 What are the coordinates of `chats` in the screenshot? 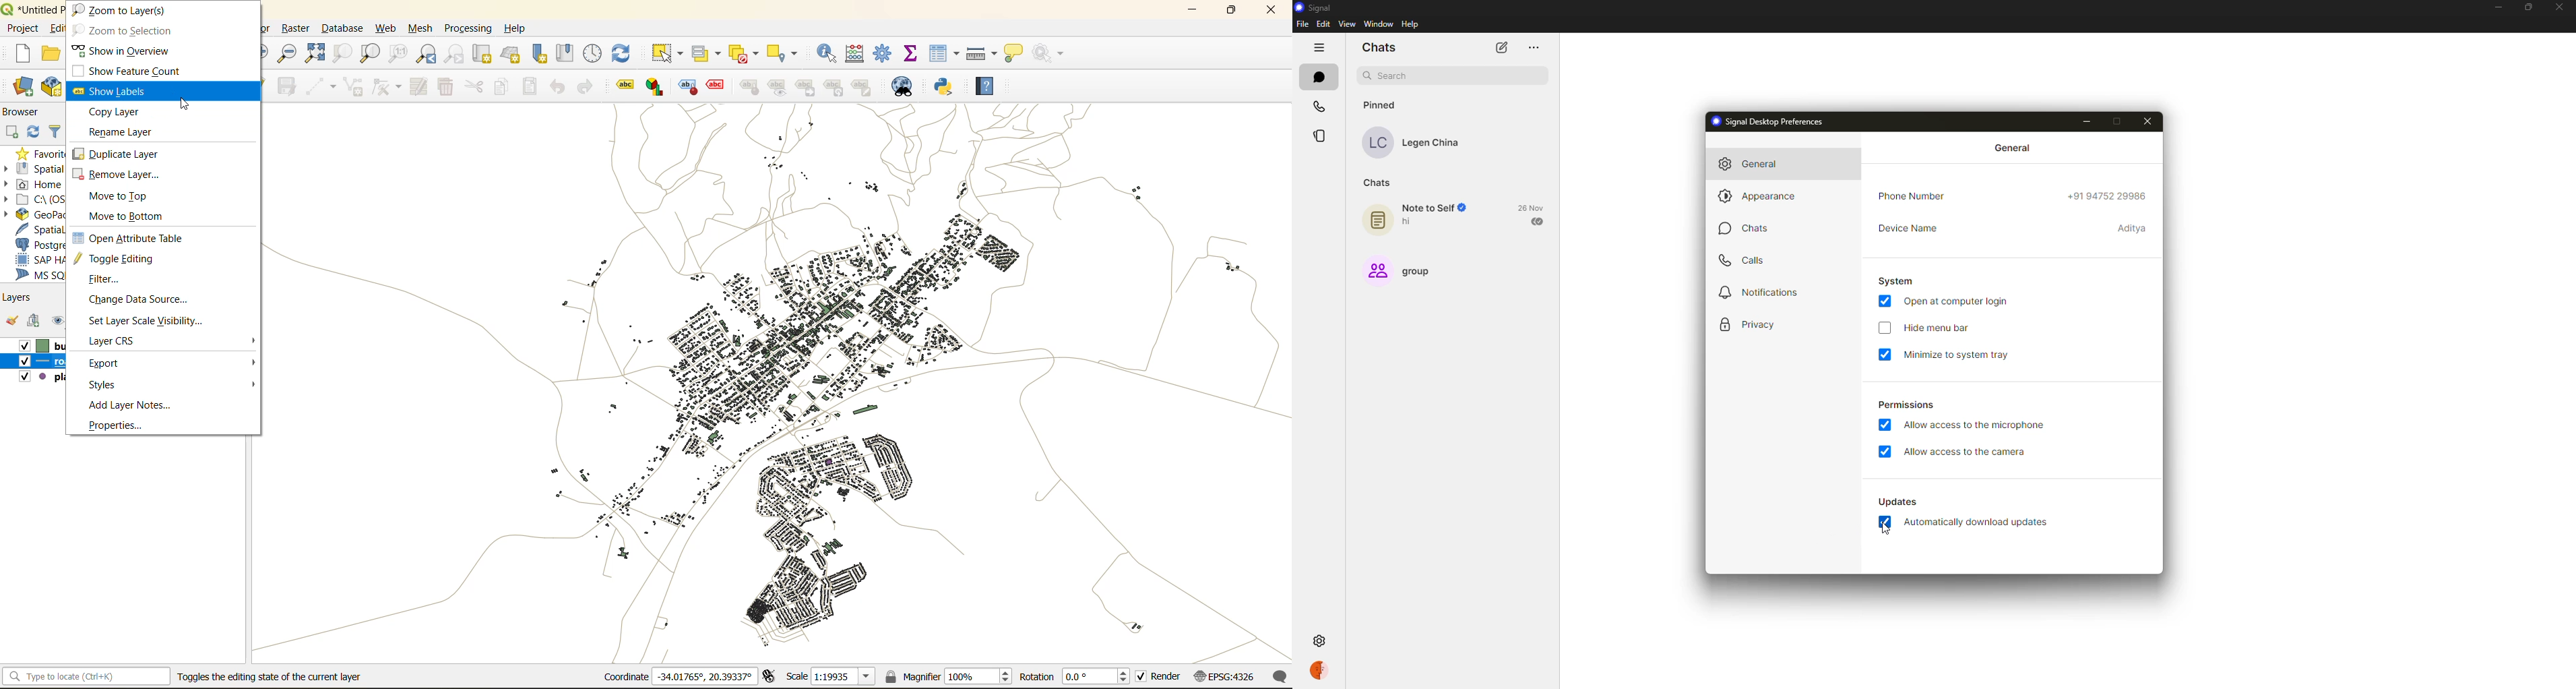 It's located at (1318, 77).